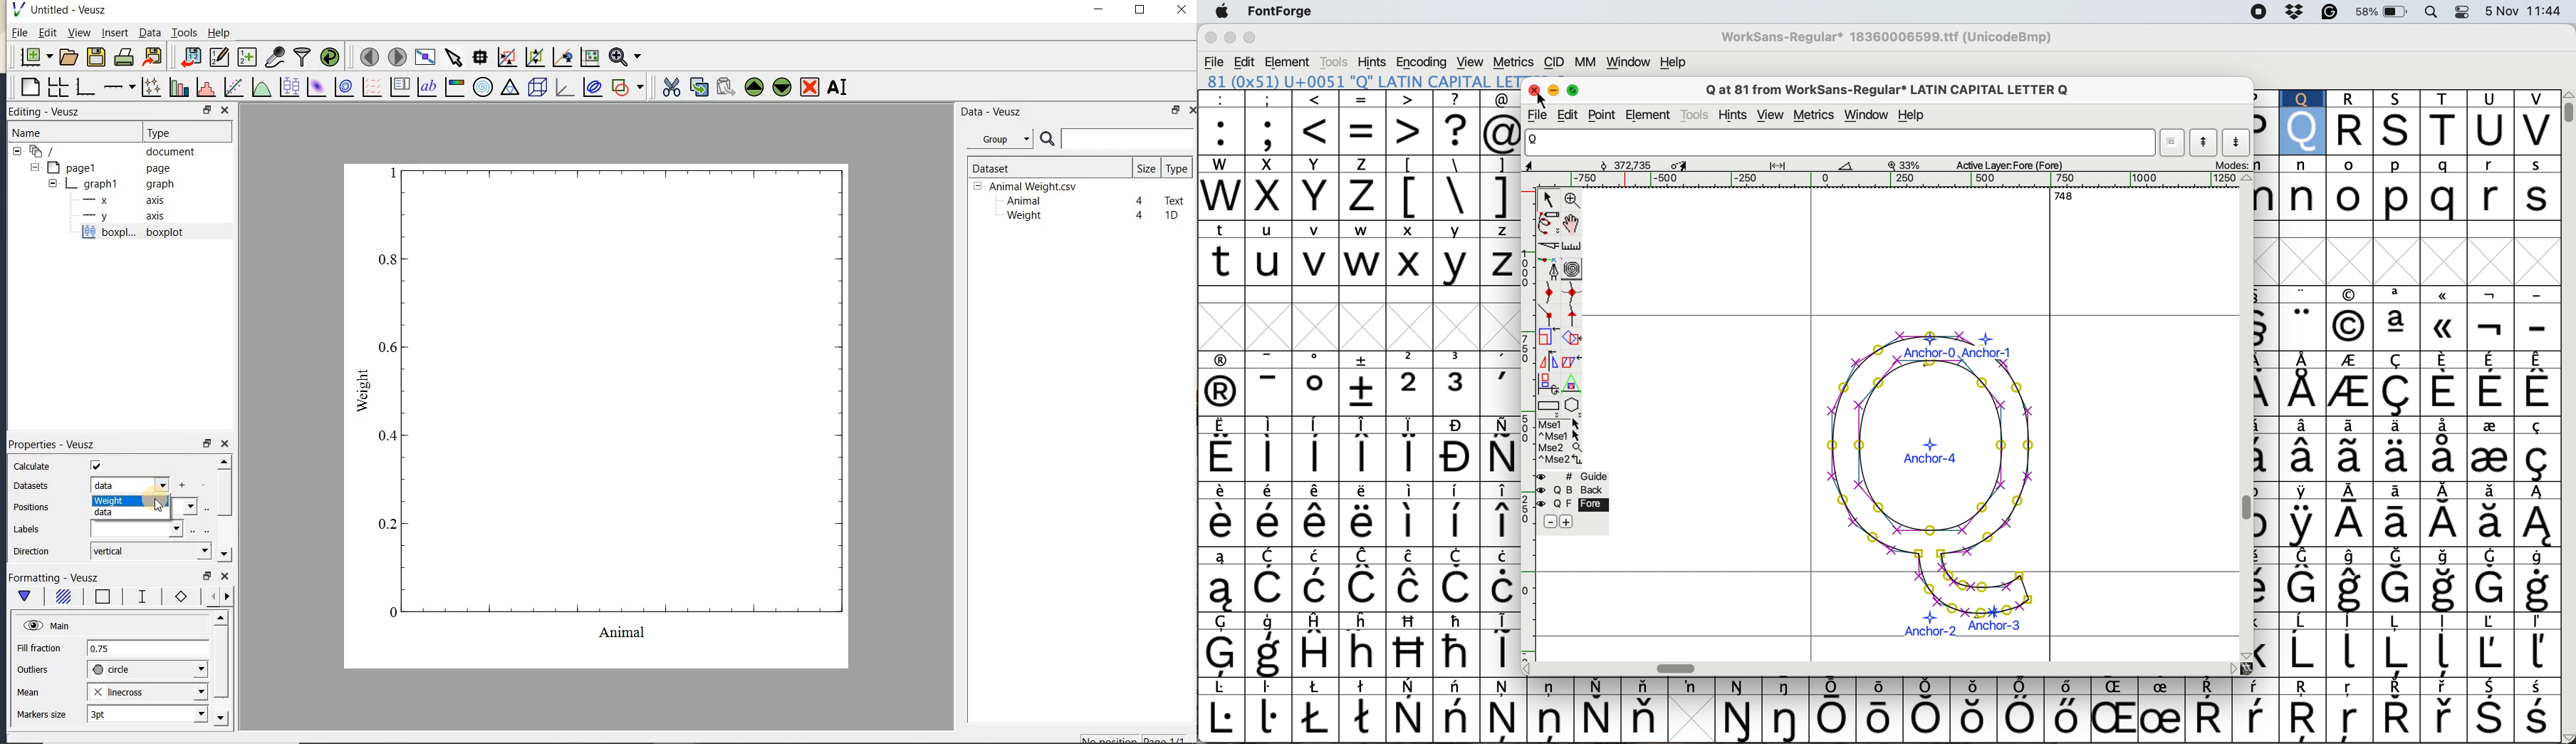  Describe the element at coordinates (1738, 113) in the screenshot. I see `hints` at that location.